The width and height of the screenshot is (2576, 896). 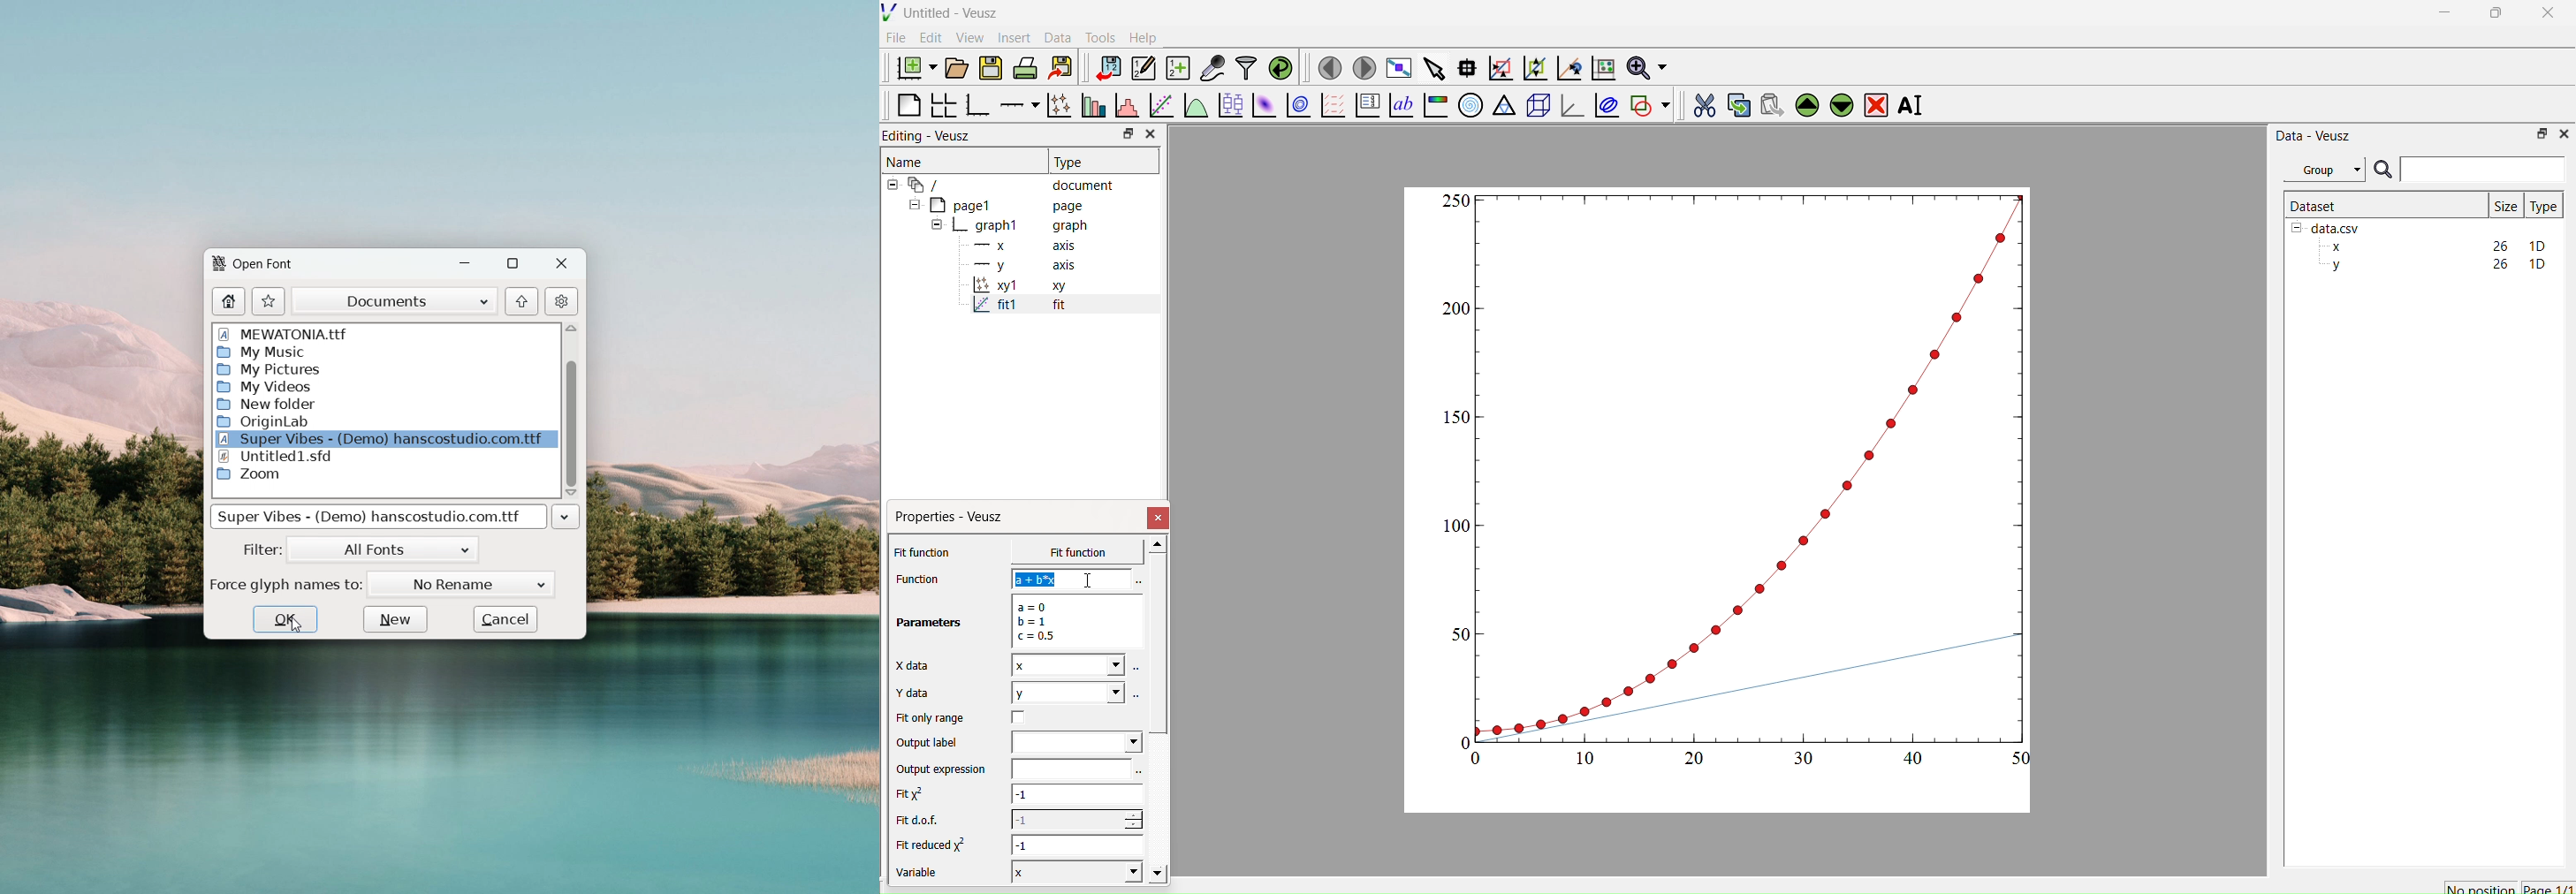 What do you see at coordinates (1734, 103) in the screenshot?
I see `Copy` at bounding box center [1734, 103].